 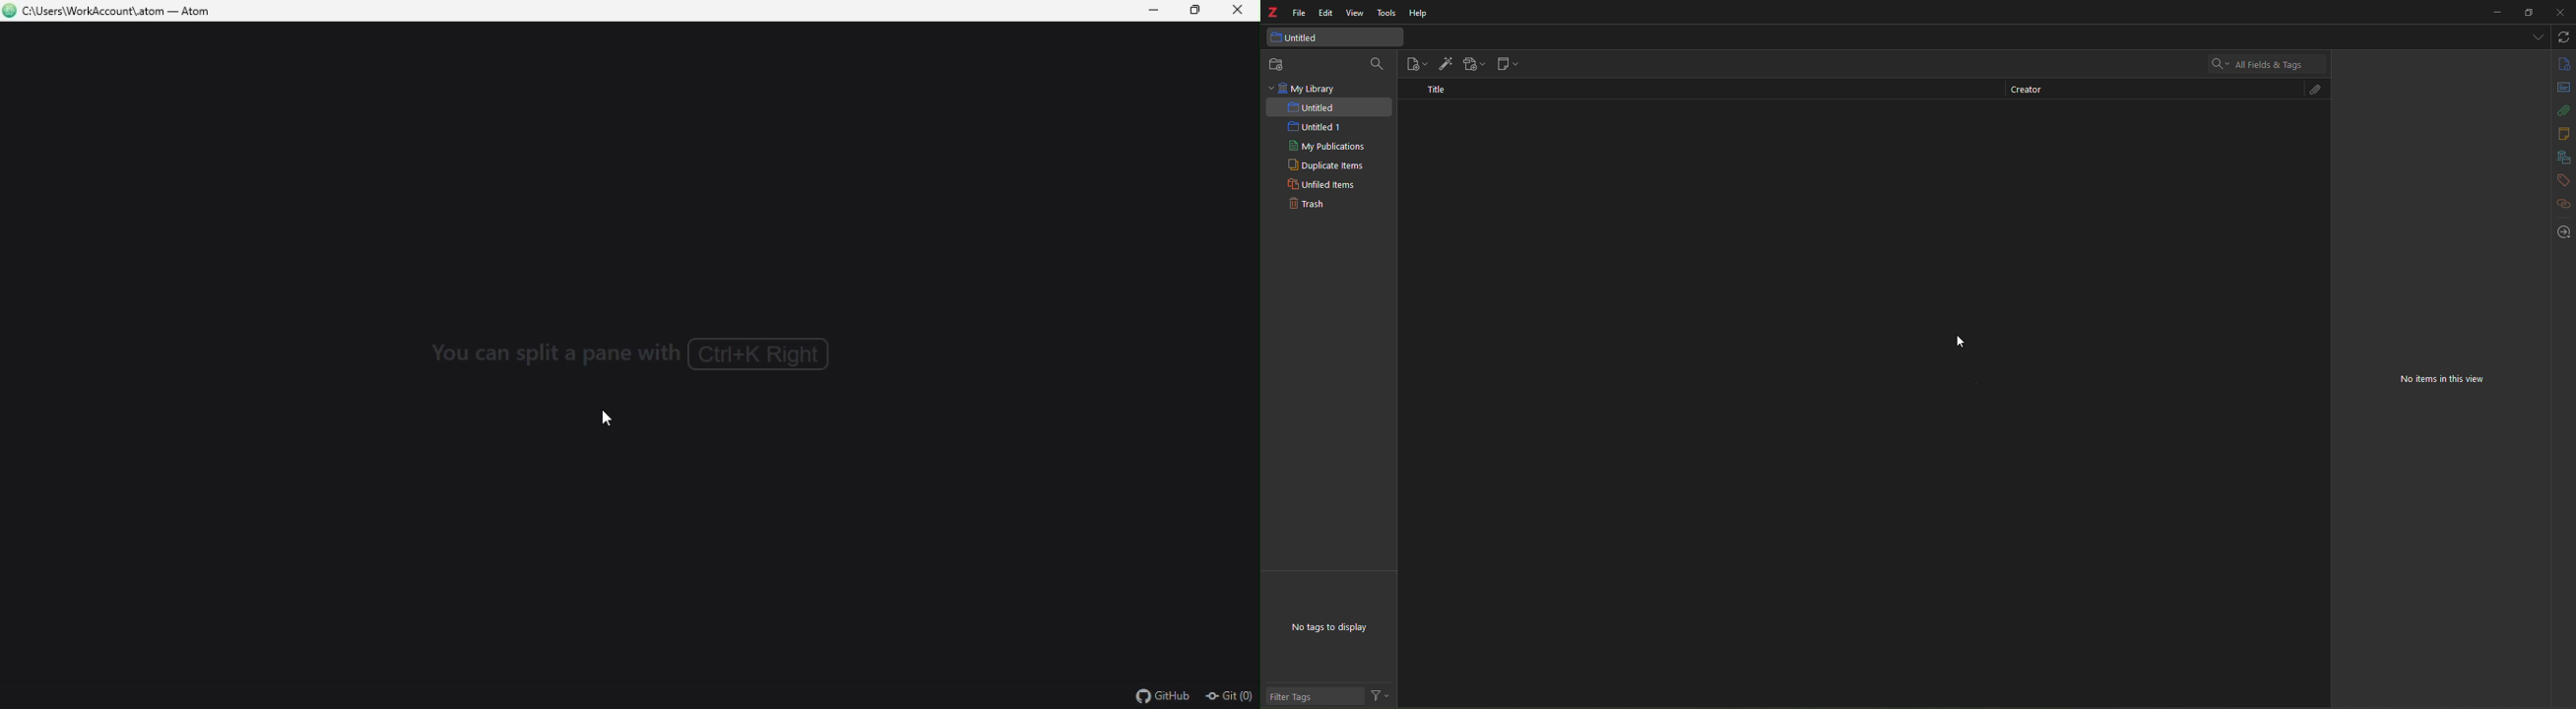 What do you see at coordinates (2565, 110) in the screenshot?
I see `attach` at bounding box center [2565, 110].